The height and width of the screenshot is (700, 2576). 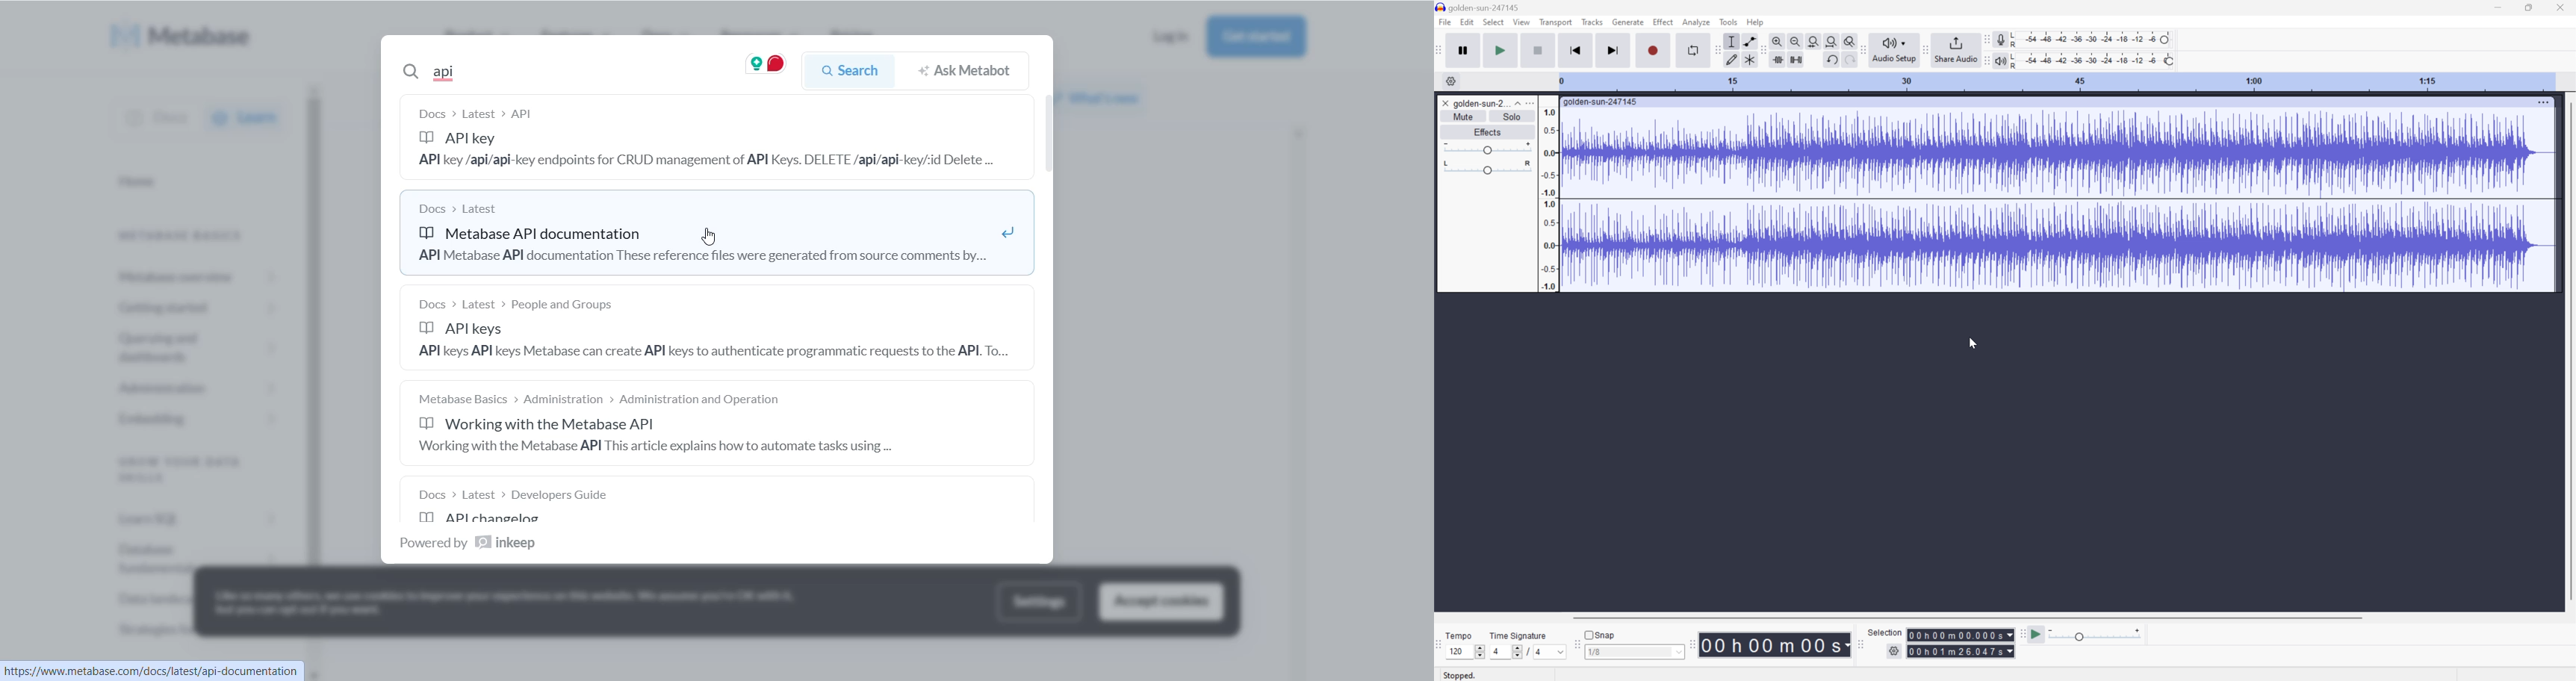 What do you see at coordinates (1548, 199) in the screenshot?
I see `Frequencies` at bounding box center [1548, 199].